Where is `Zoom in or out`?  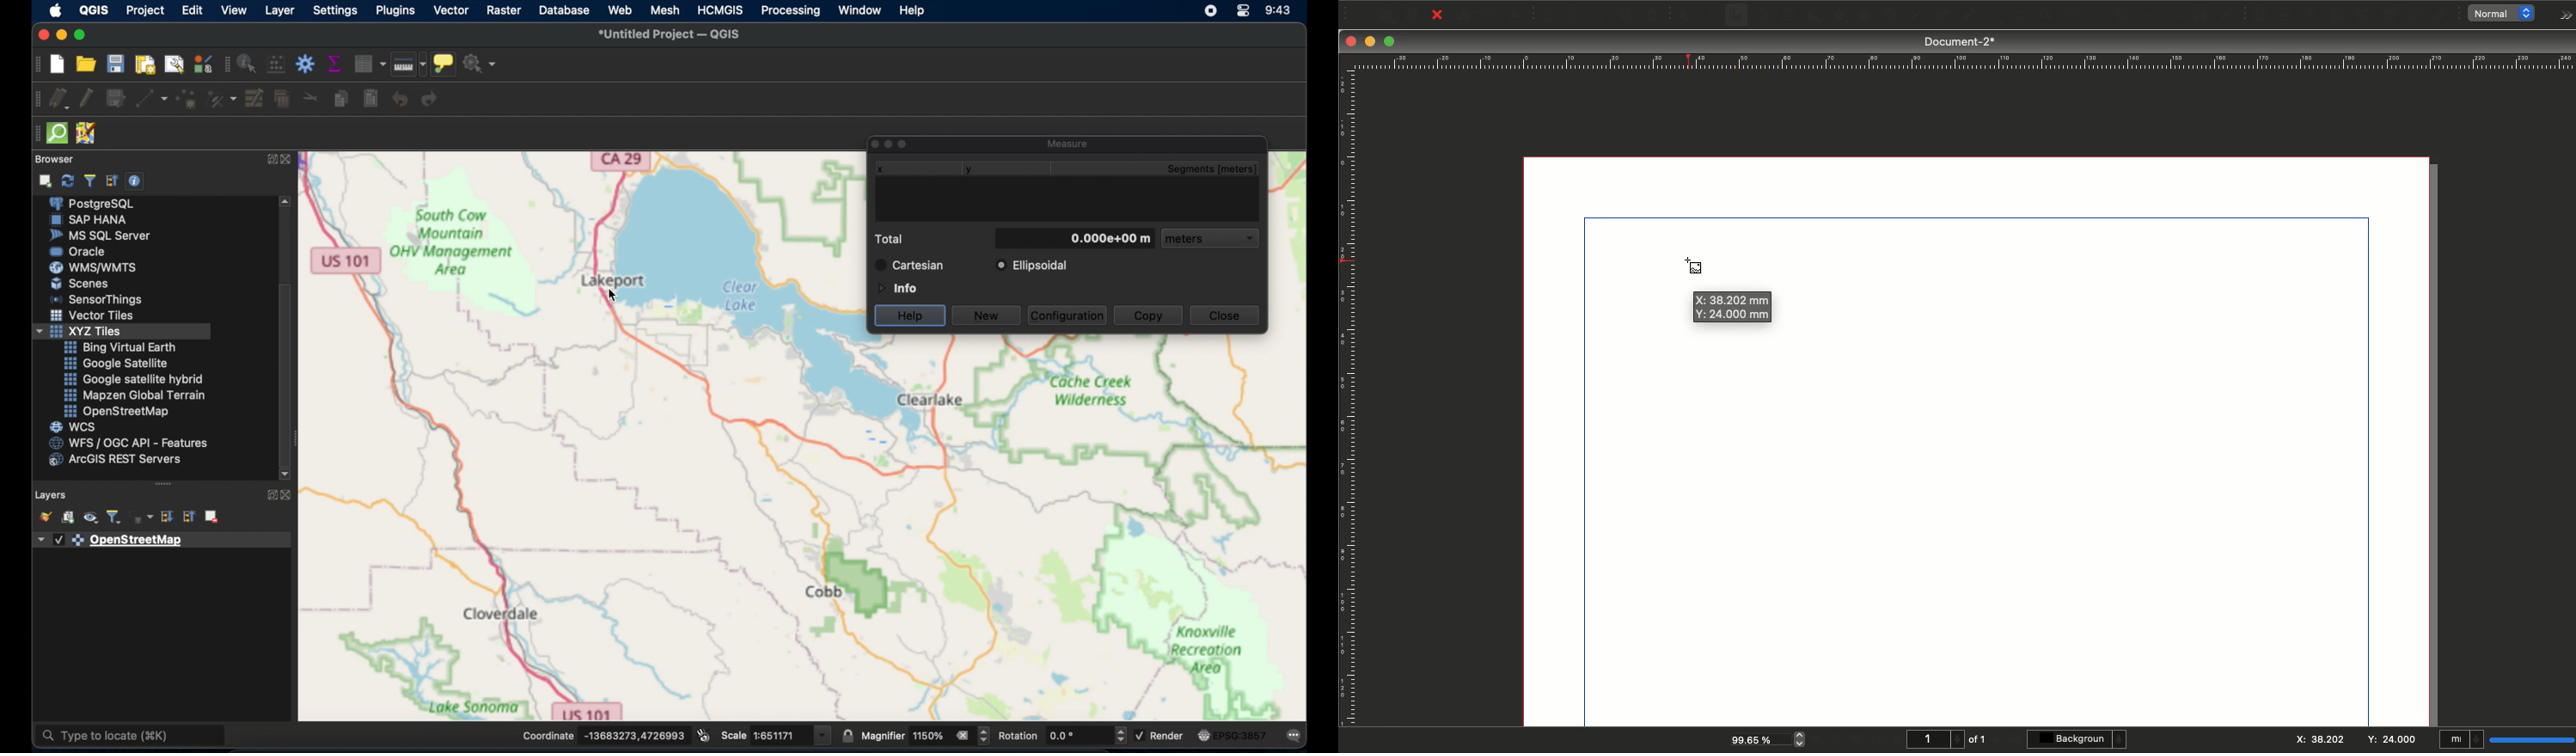 Zoom in or out is located at coordinates (2022, 17).